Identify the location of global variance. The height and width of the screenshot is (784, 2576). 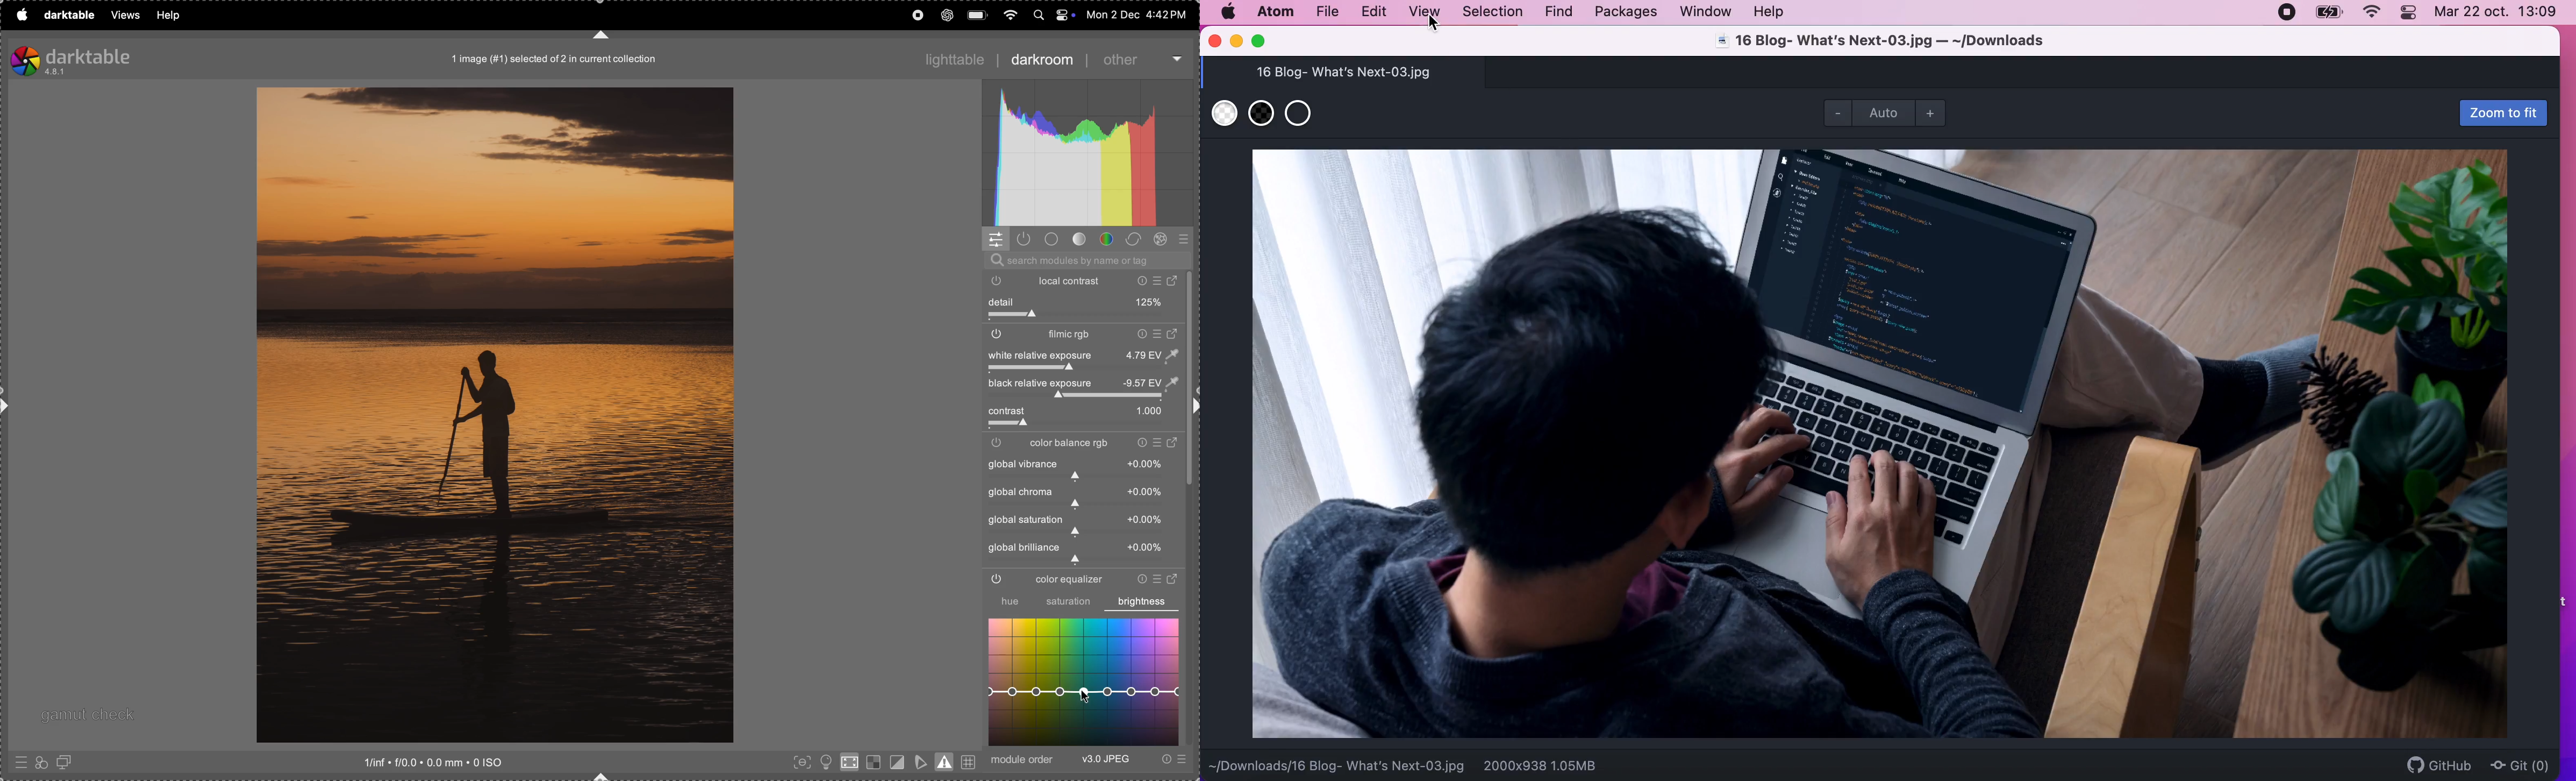
(1083, 469).